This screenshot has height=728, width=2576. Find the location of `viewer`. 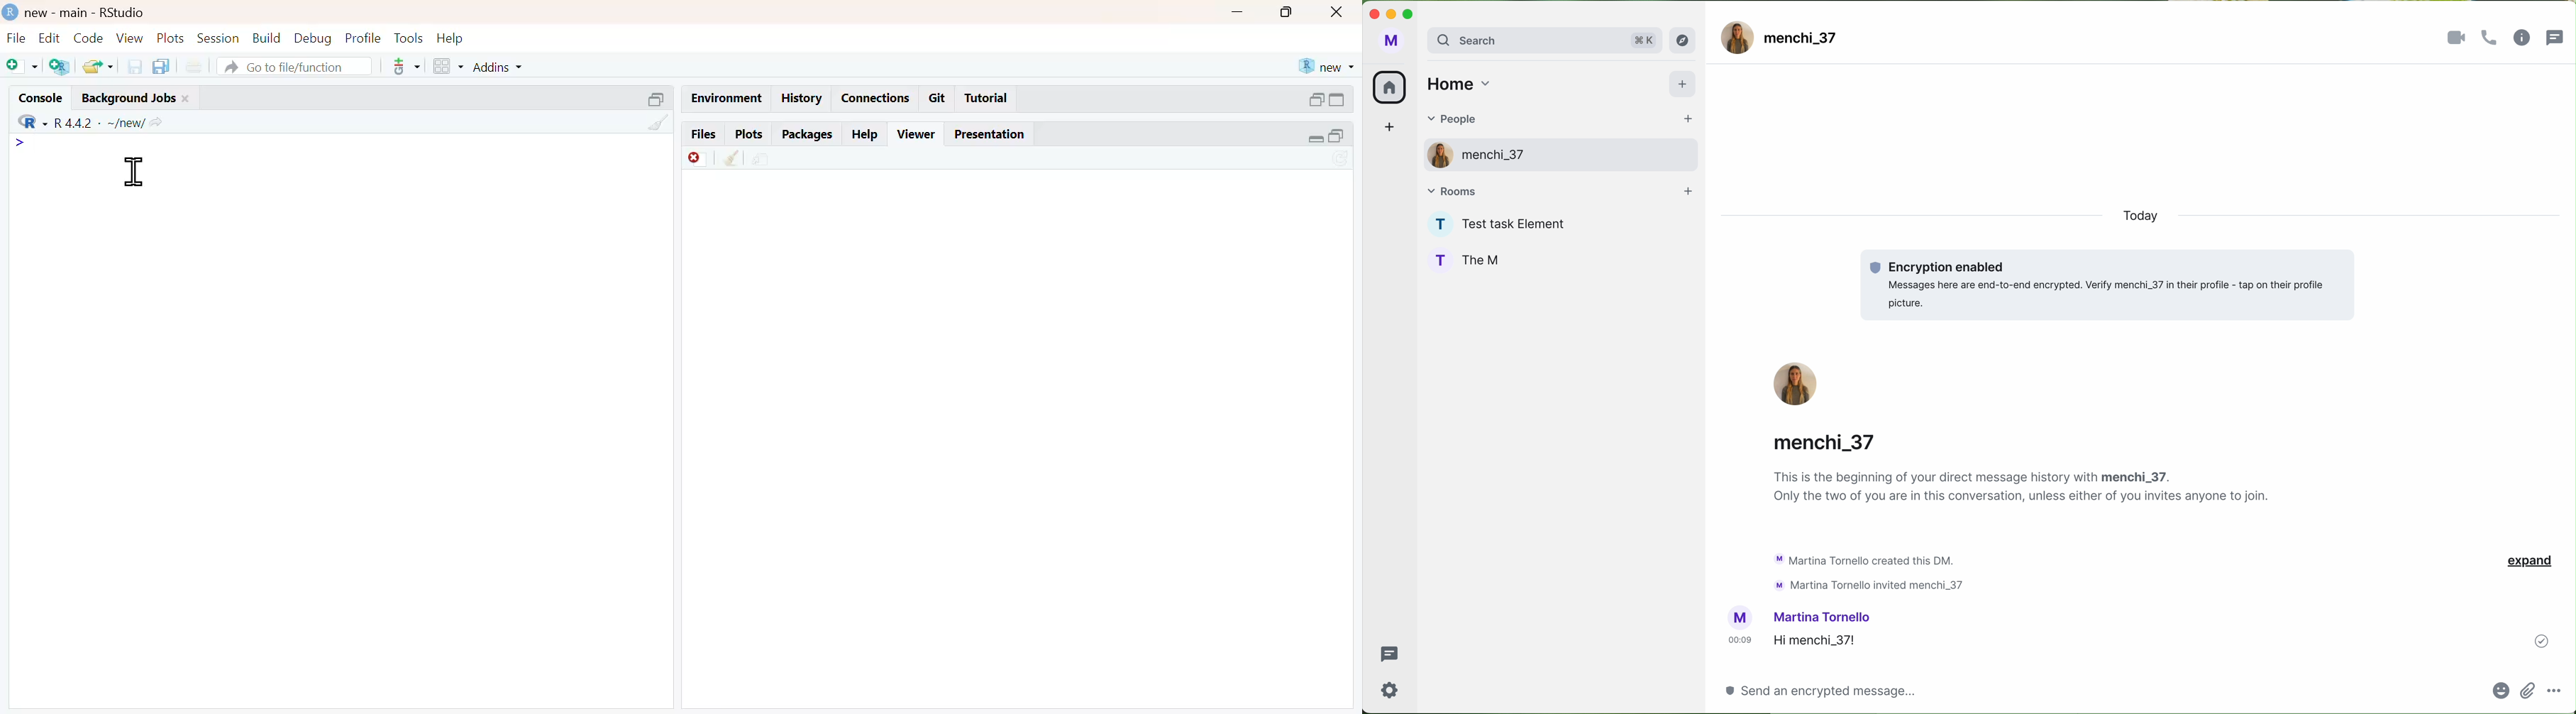

viewer is located at coordinates (917, 133).